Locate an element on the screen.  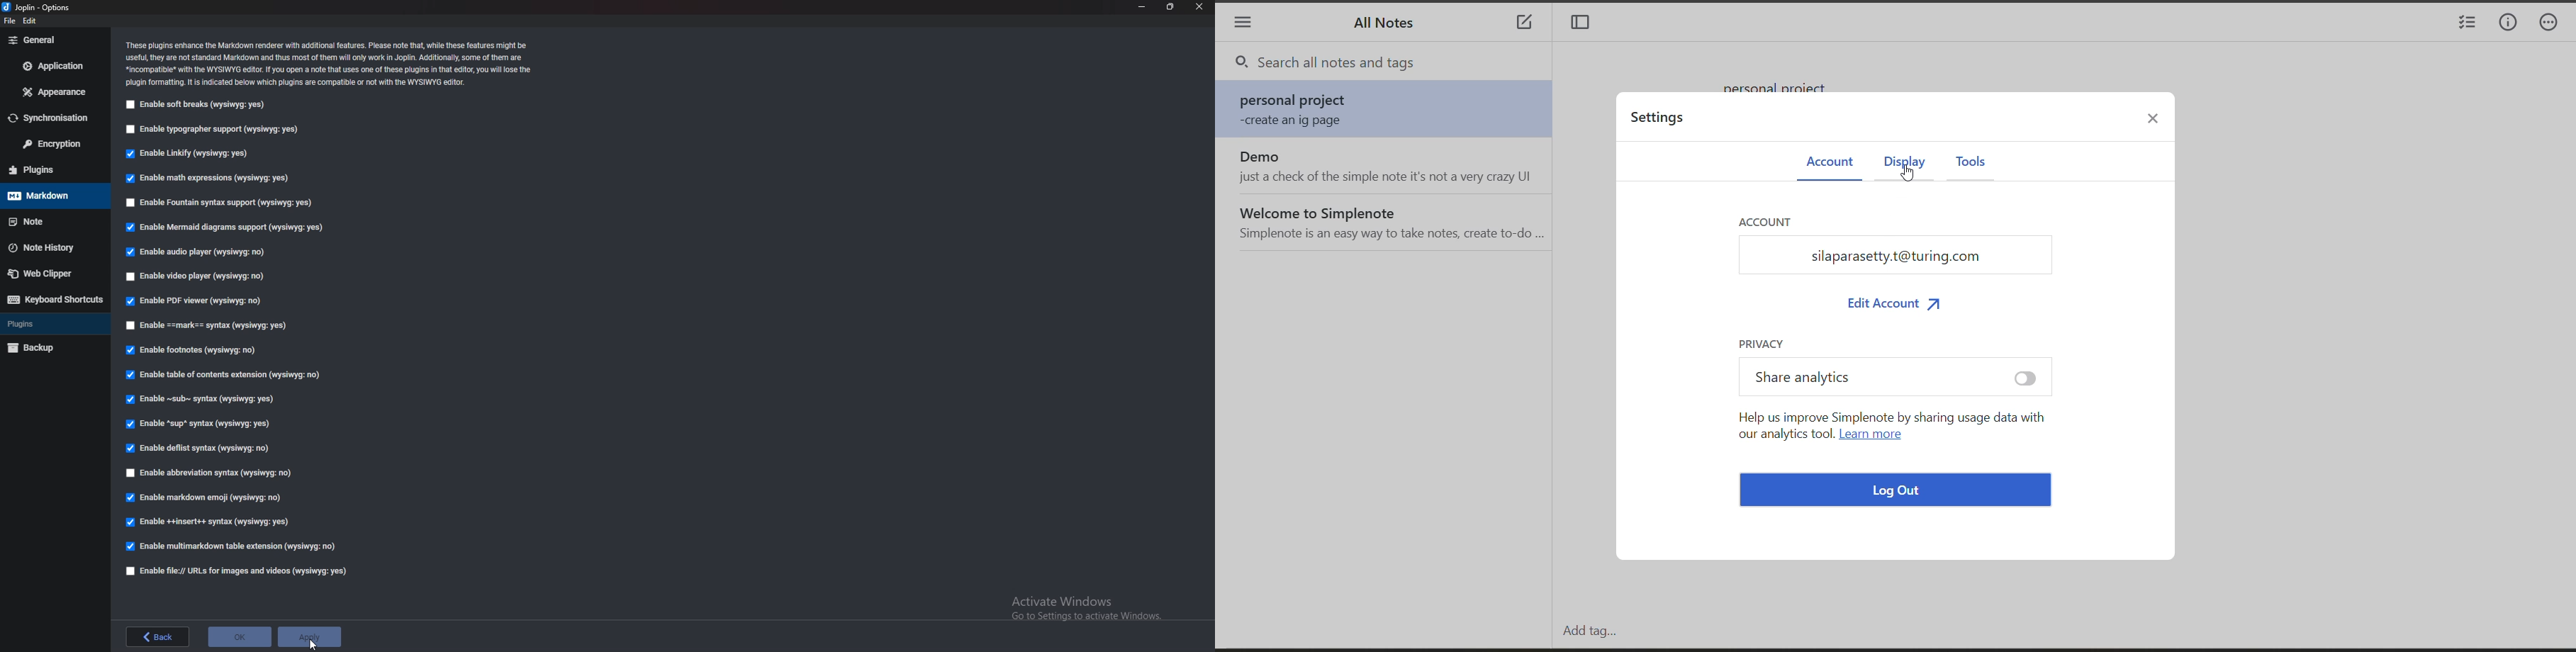
Enable mermaid diagrams support (wysiqyg:yes) is located at coordinates (227, 229).